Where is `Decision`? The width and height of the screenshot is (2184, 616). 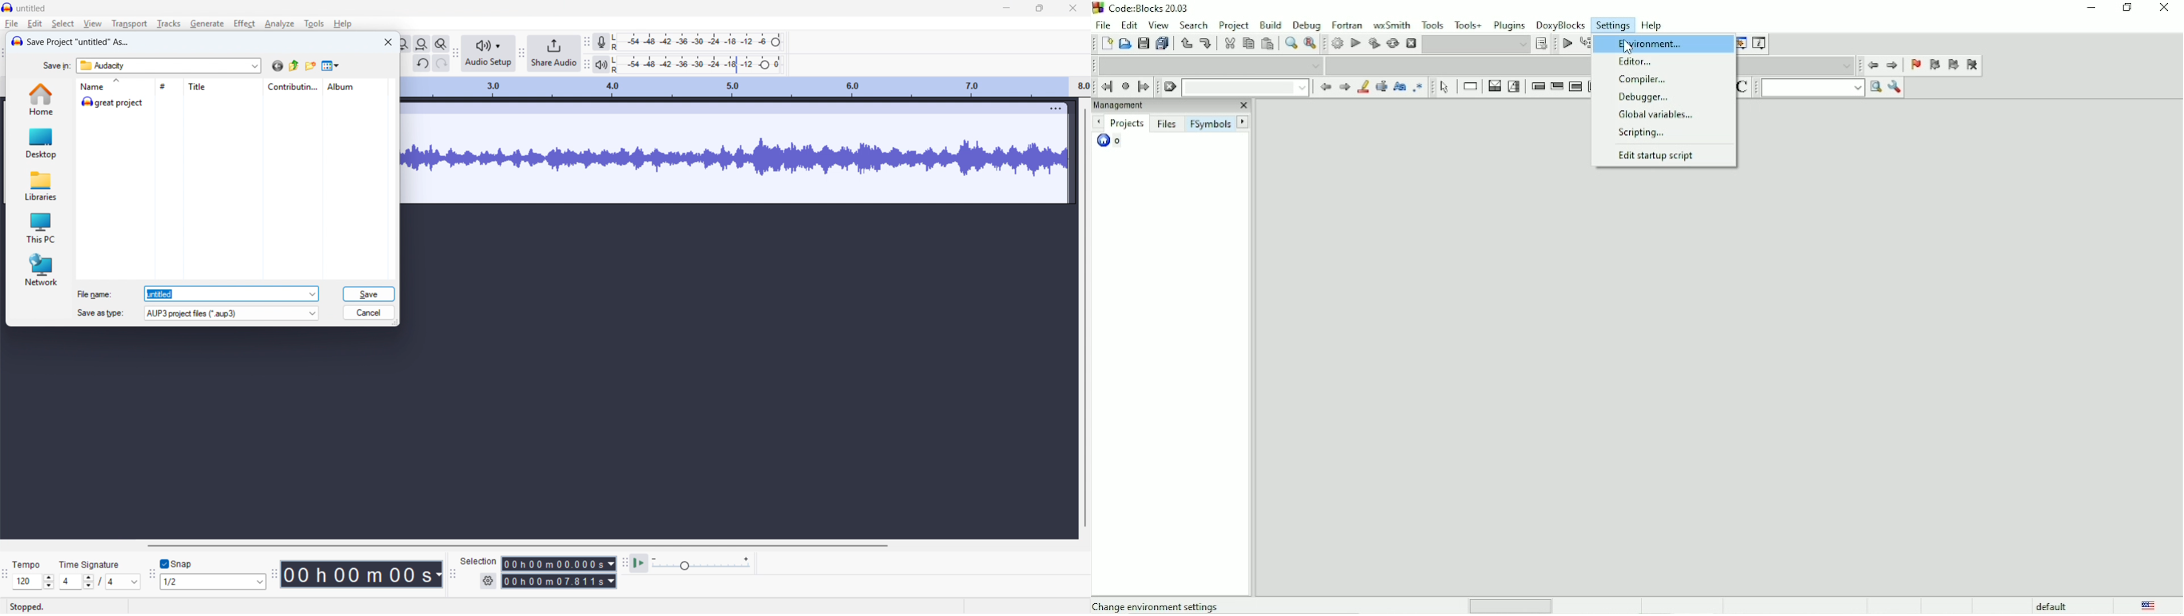 Decision is located at coordinates (1495, 86).